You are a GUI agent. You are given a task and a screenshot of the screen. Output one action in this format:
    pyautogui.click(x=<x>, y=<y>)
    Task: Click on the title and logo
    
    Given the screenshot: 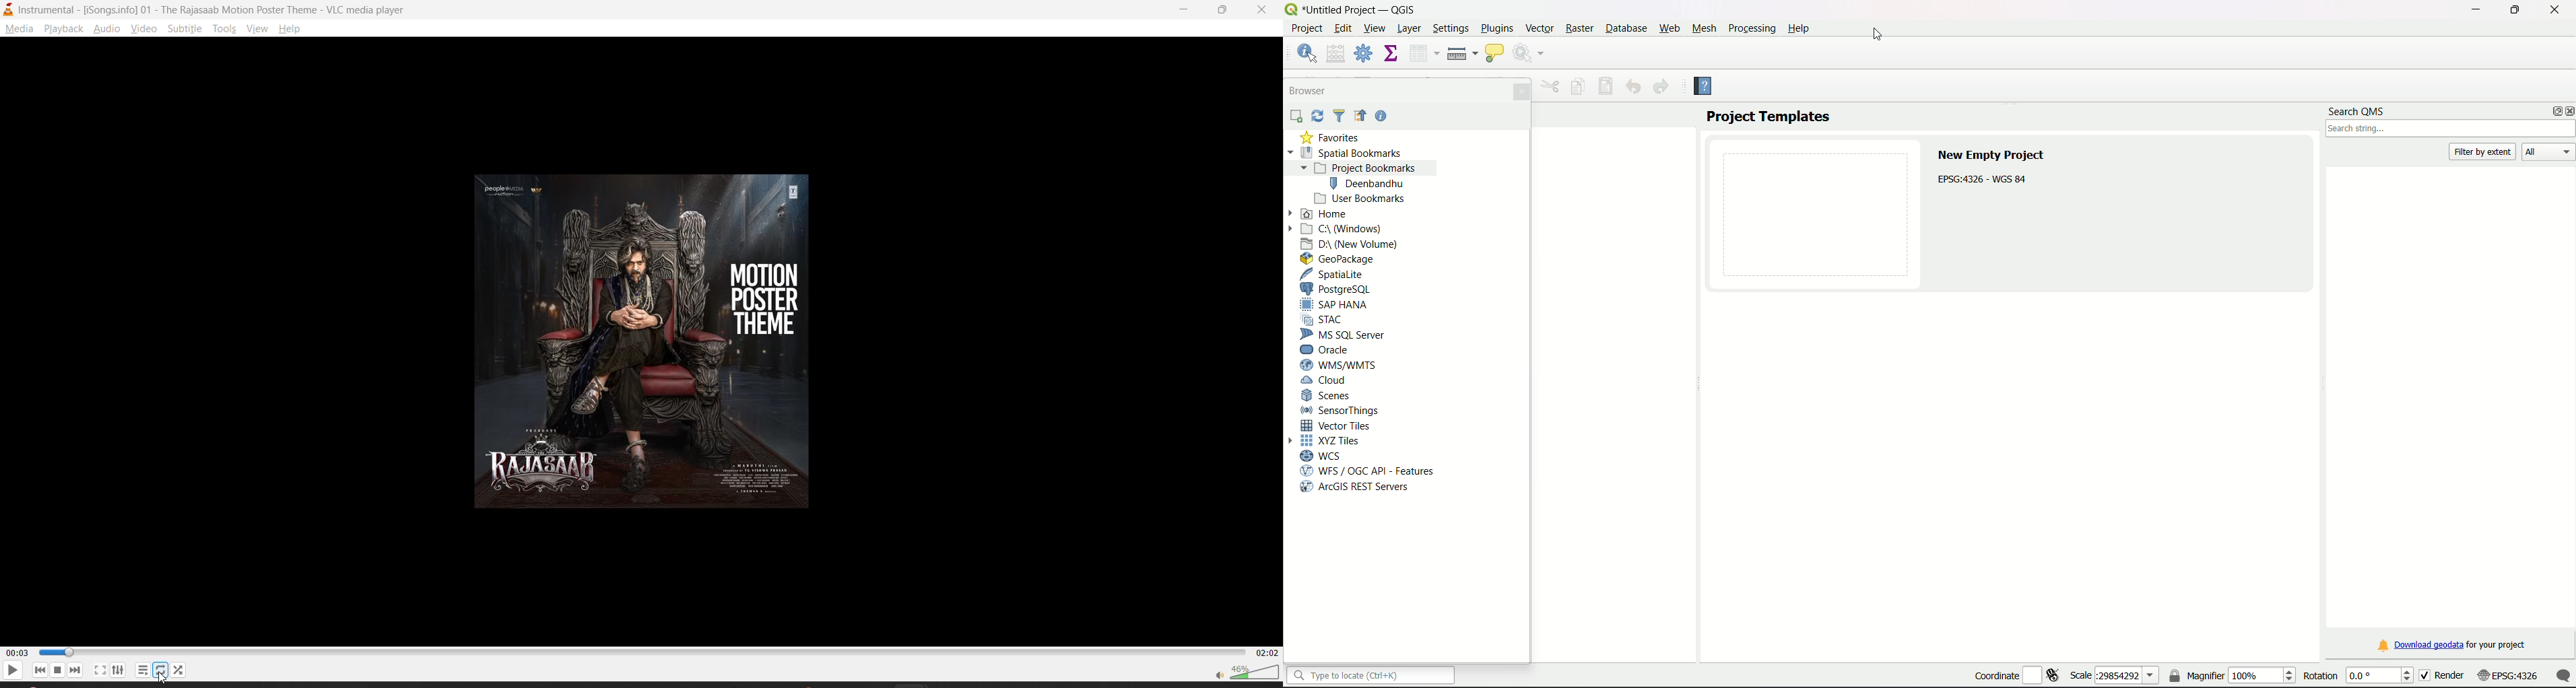 What is the action you would take?
    pyautogui.click(x=1350, y=9)
    